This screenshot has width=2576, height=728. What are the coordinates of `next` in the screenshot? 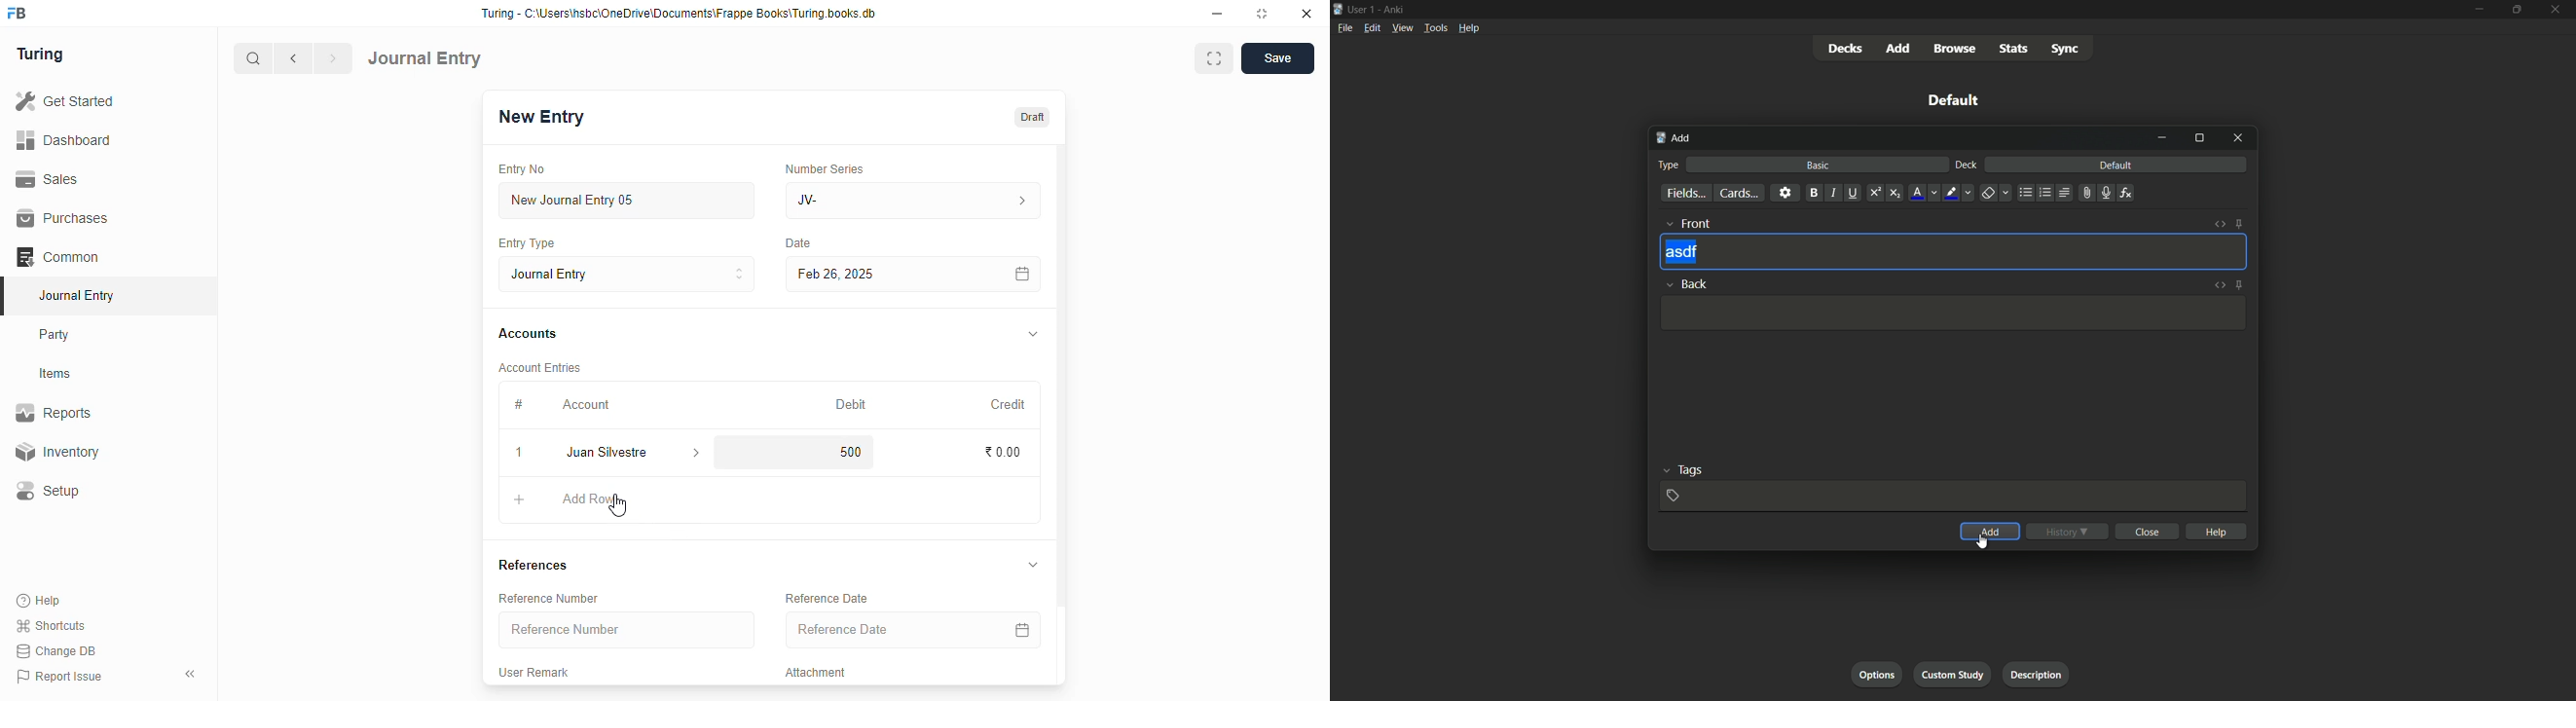 It's located at (335, 58).